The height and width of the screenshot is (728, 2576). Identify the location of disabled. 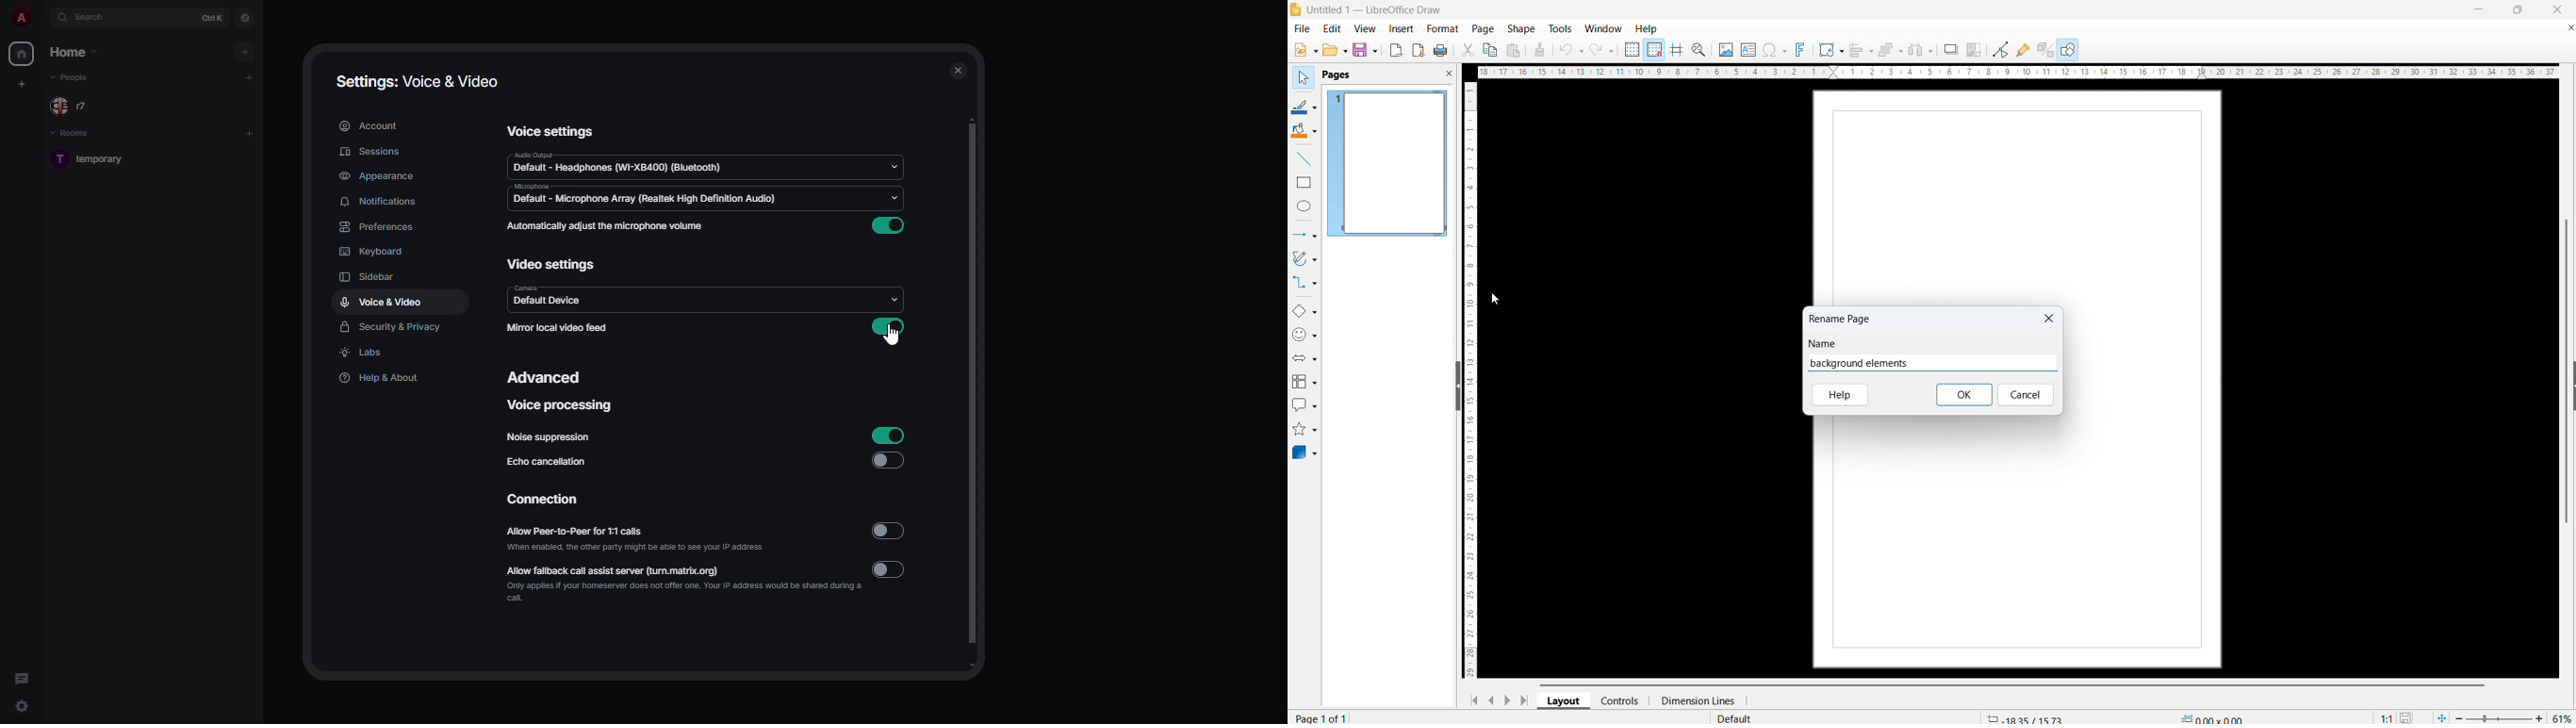
(887, 459).